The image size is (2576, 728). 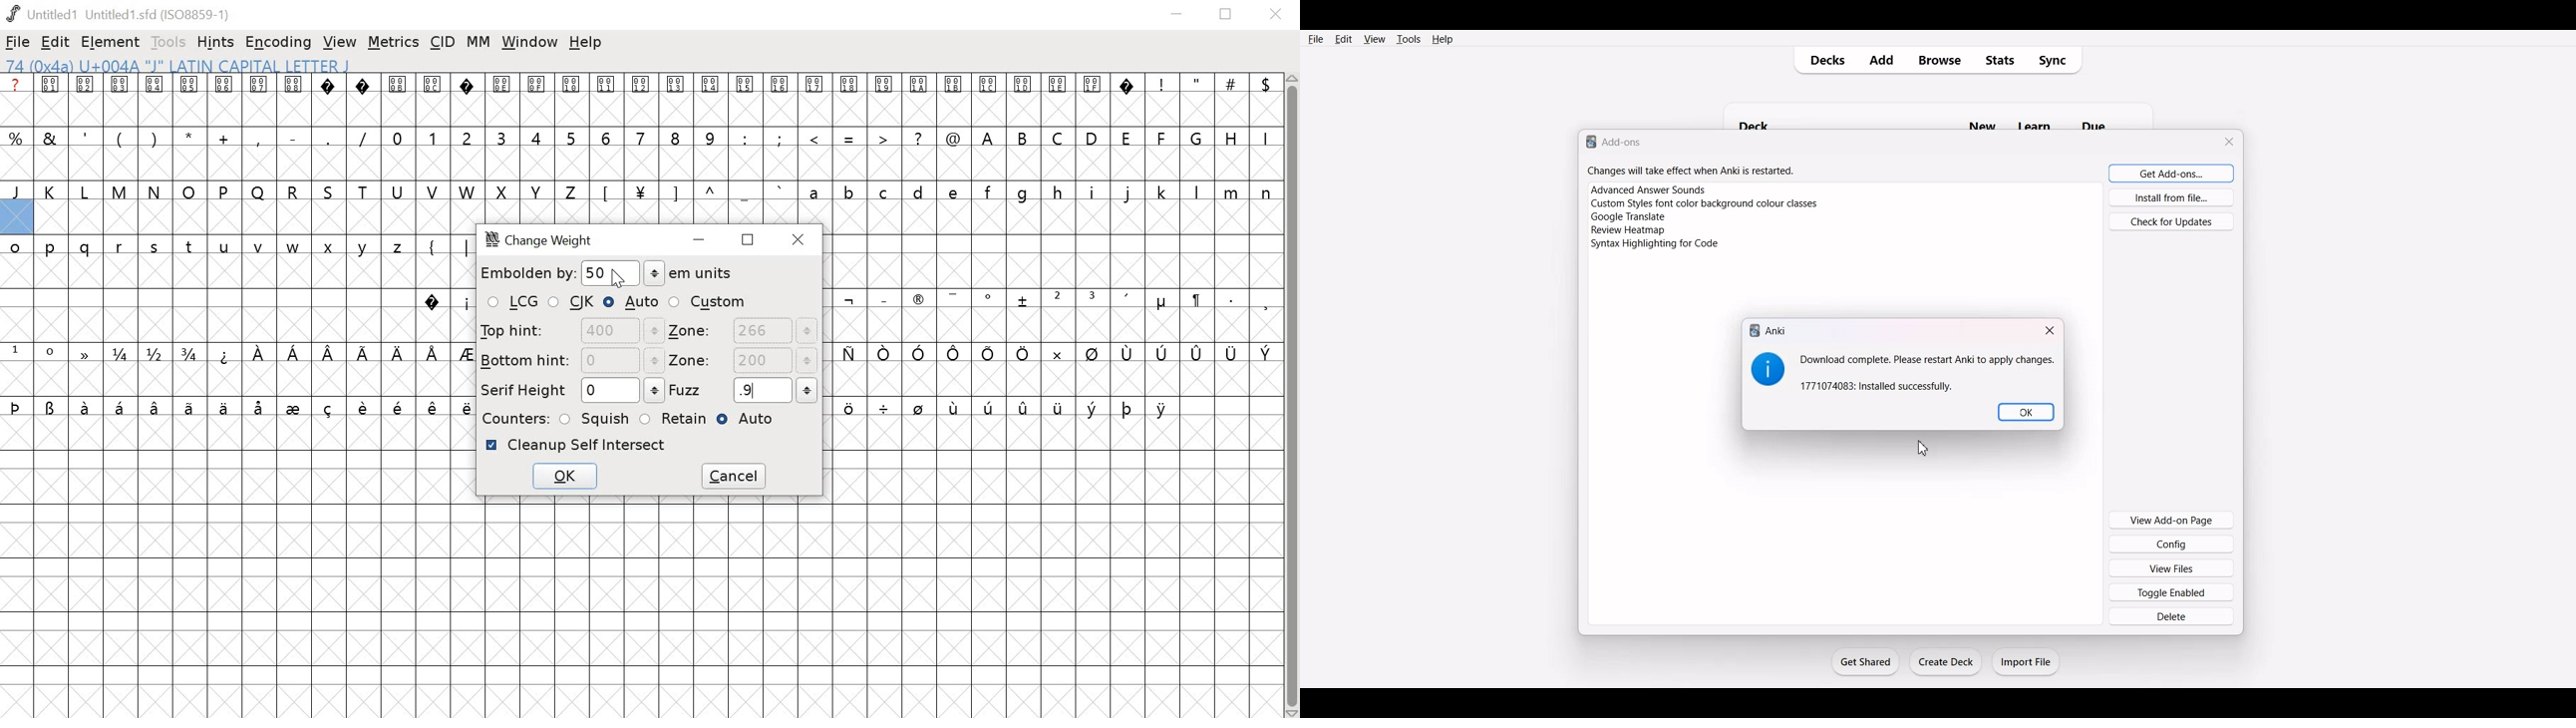 I want to click on ZONE, so click(x=743, y=362).